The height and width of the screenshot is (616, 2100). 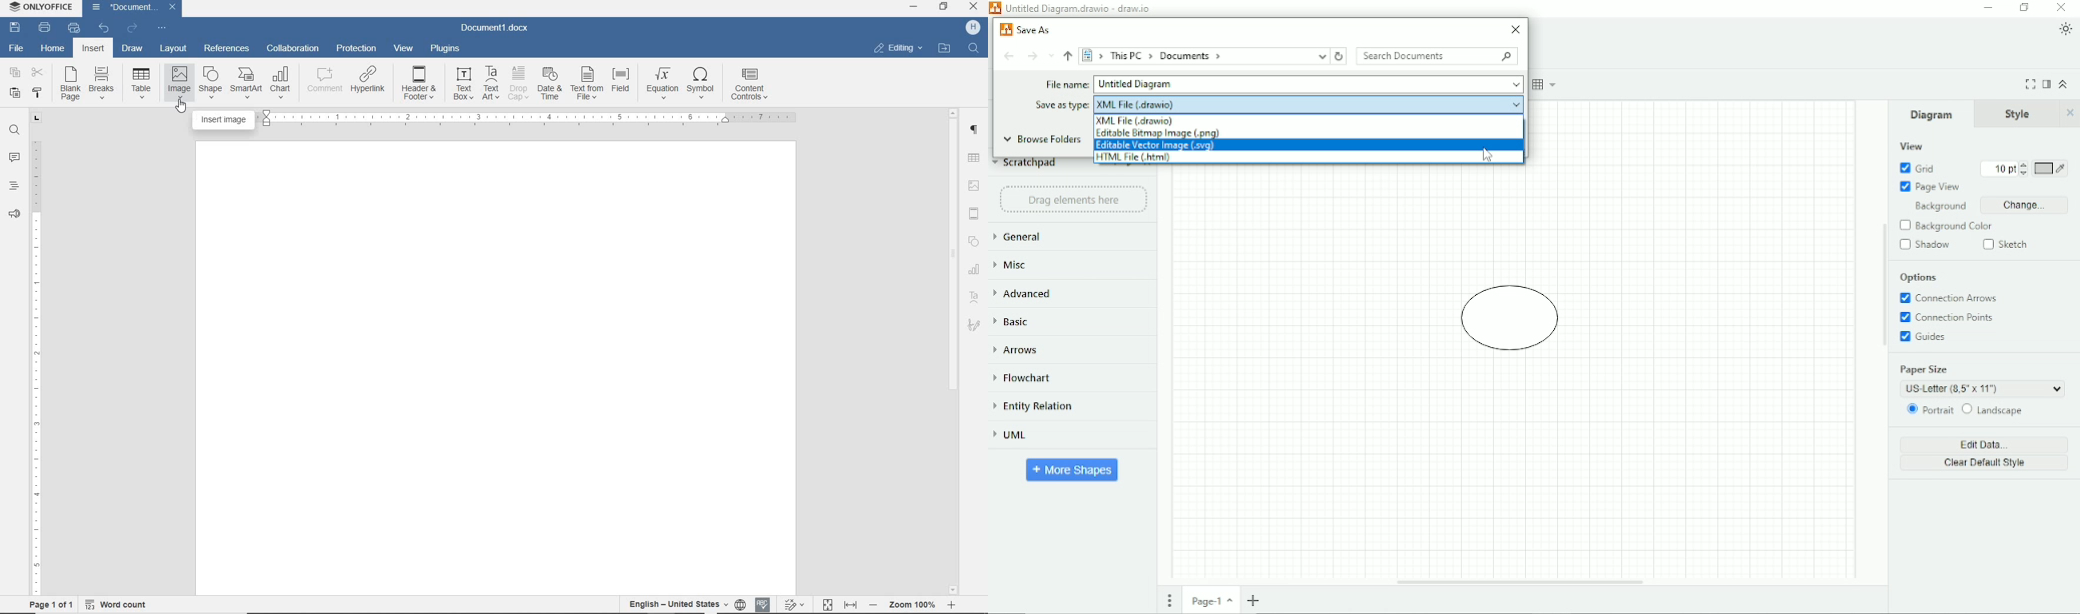 What do you see at coordinates (14, 94) in the screenshot?
I see `paste` at bounding box center [14, 94].